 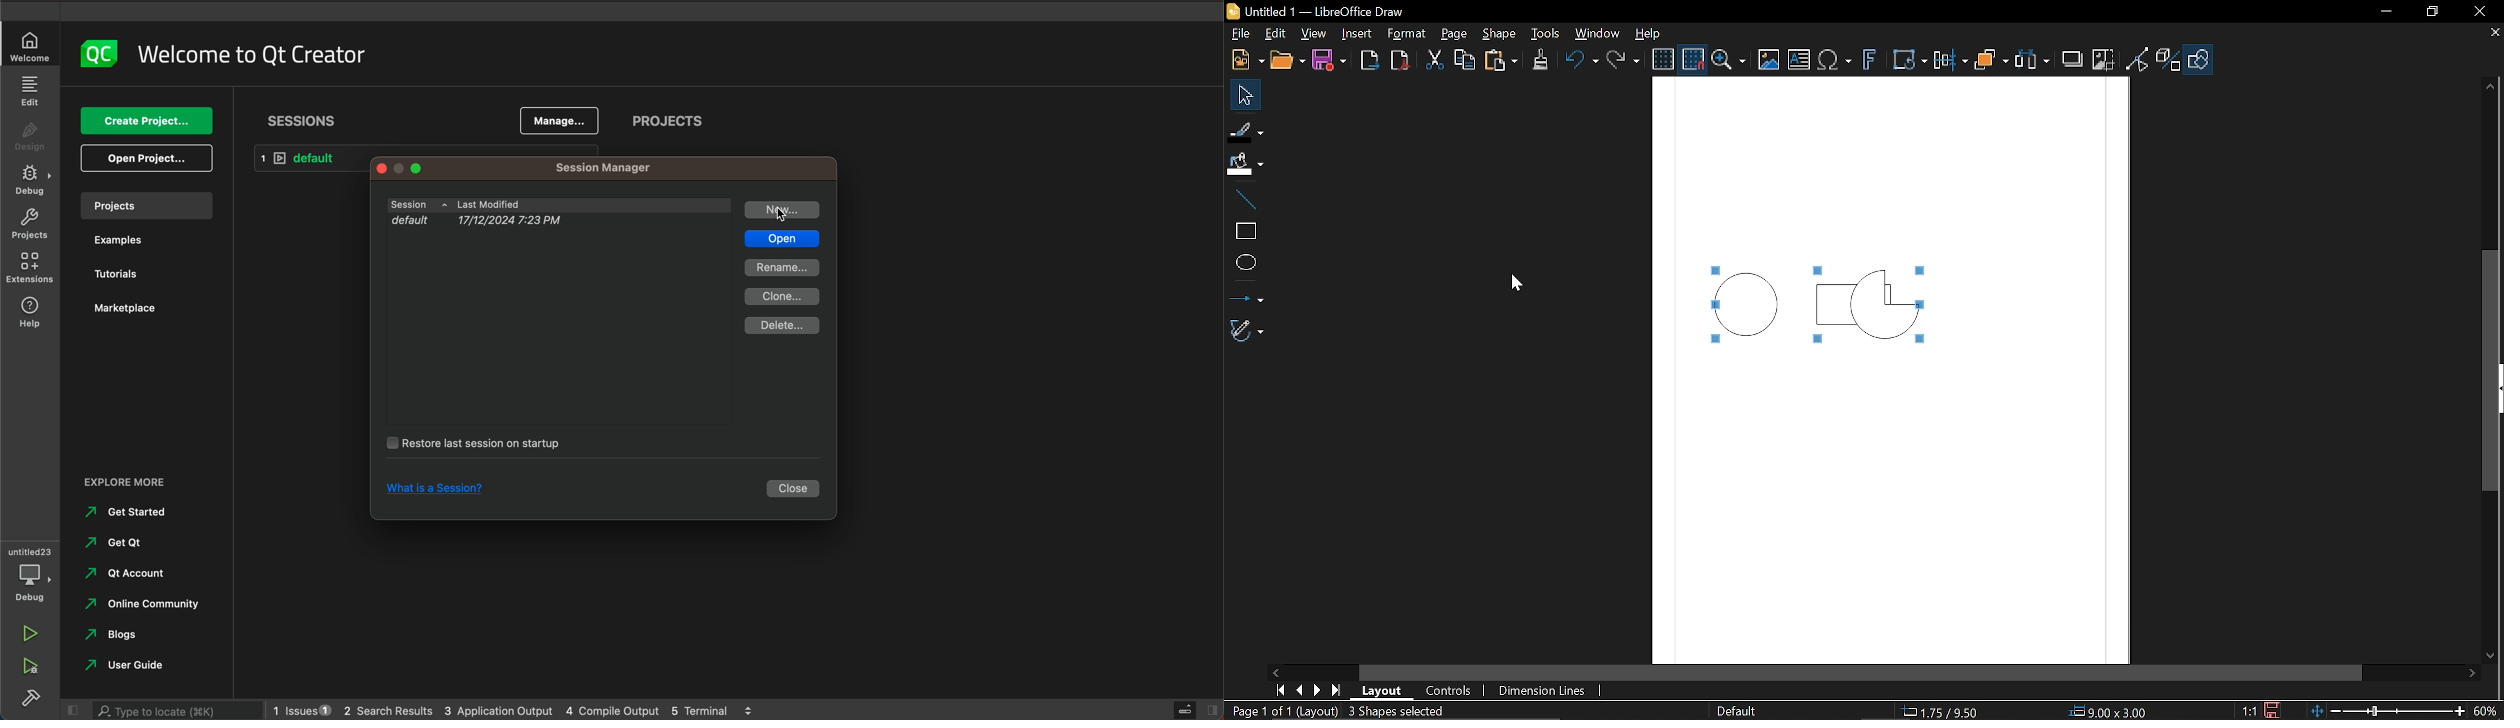 I want to click on new, so click(x=783, y=210).